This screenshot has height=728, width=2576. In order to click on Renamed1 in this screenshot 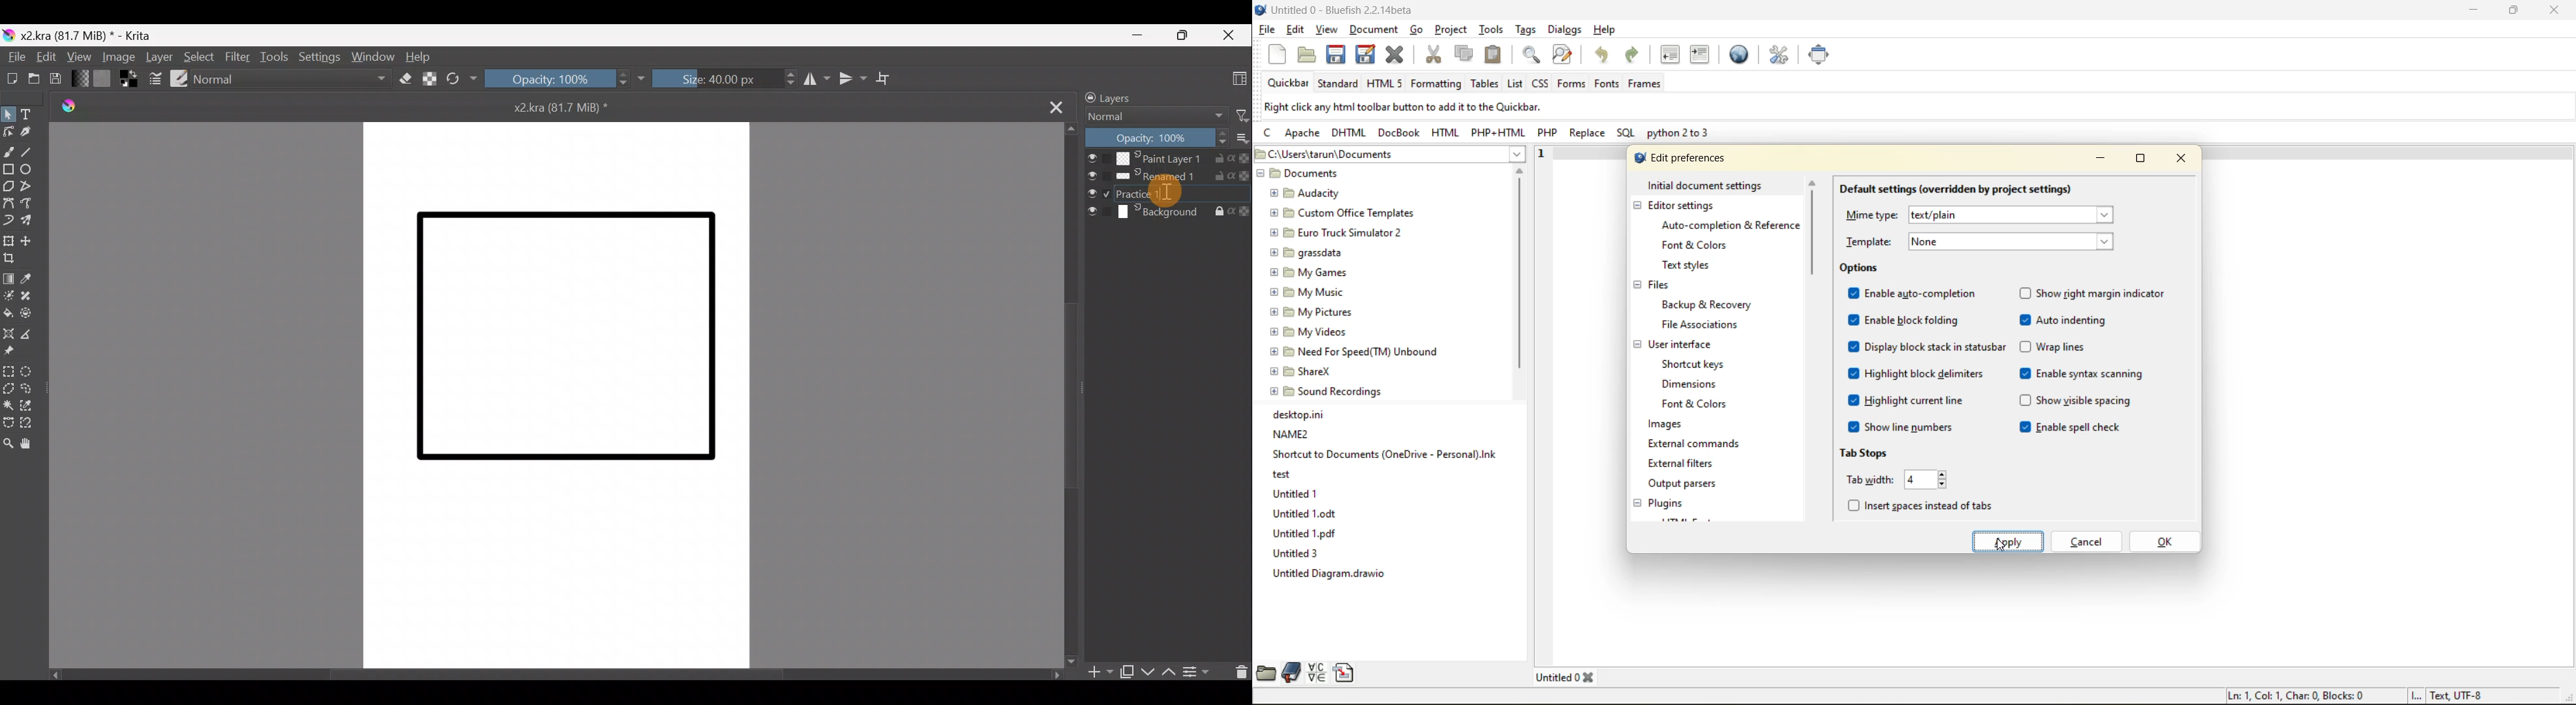, I will do `click(1169, 178)`.